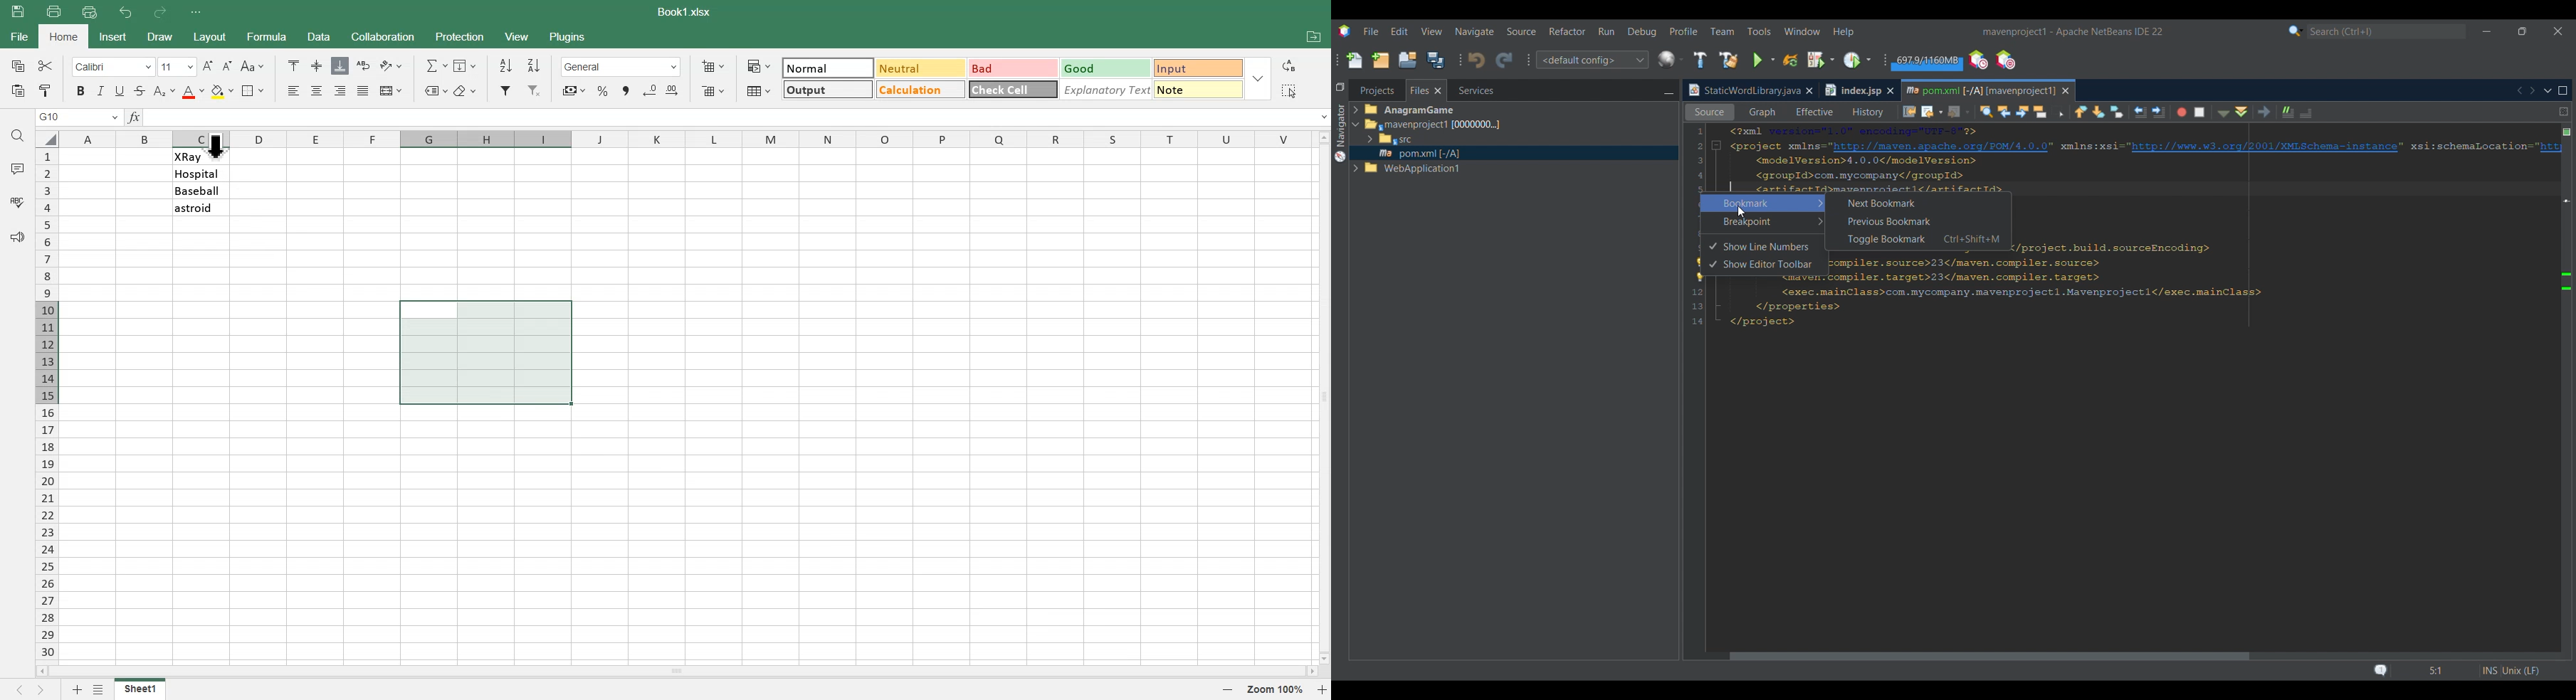 Image resolution: width=2576 pixels, height=700 pixels. What do you see at coordinates (467, 65) in the screenshot?
I see `Fill` at bounding box center [467, 65].